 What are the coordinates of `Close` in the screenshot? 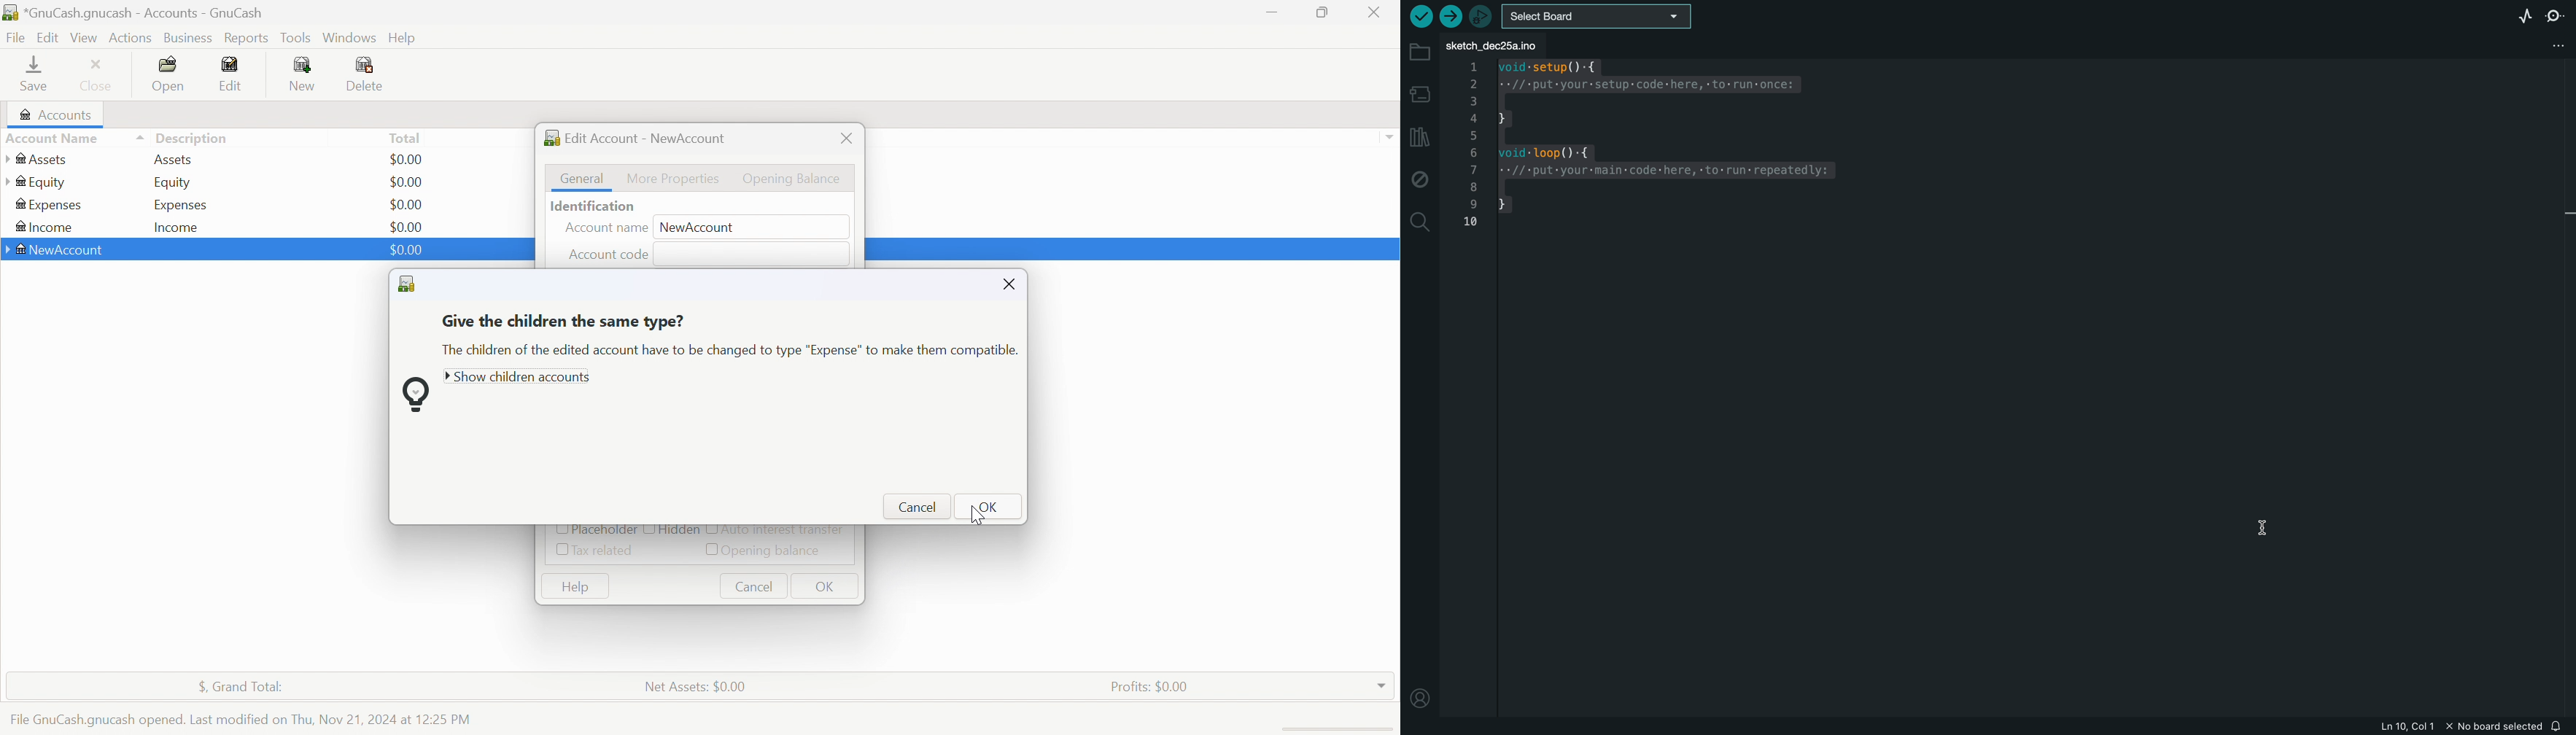 It's located at (97, 74).